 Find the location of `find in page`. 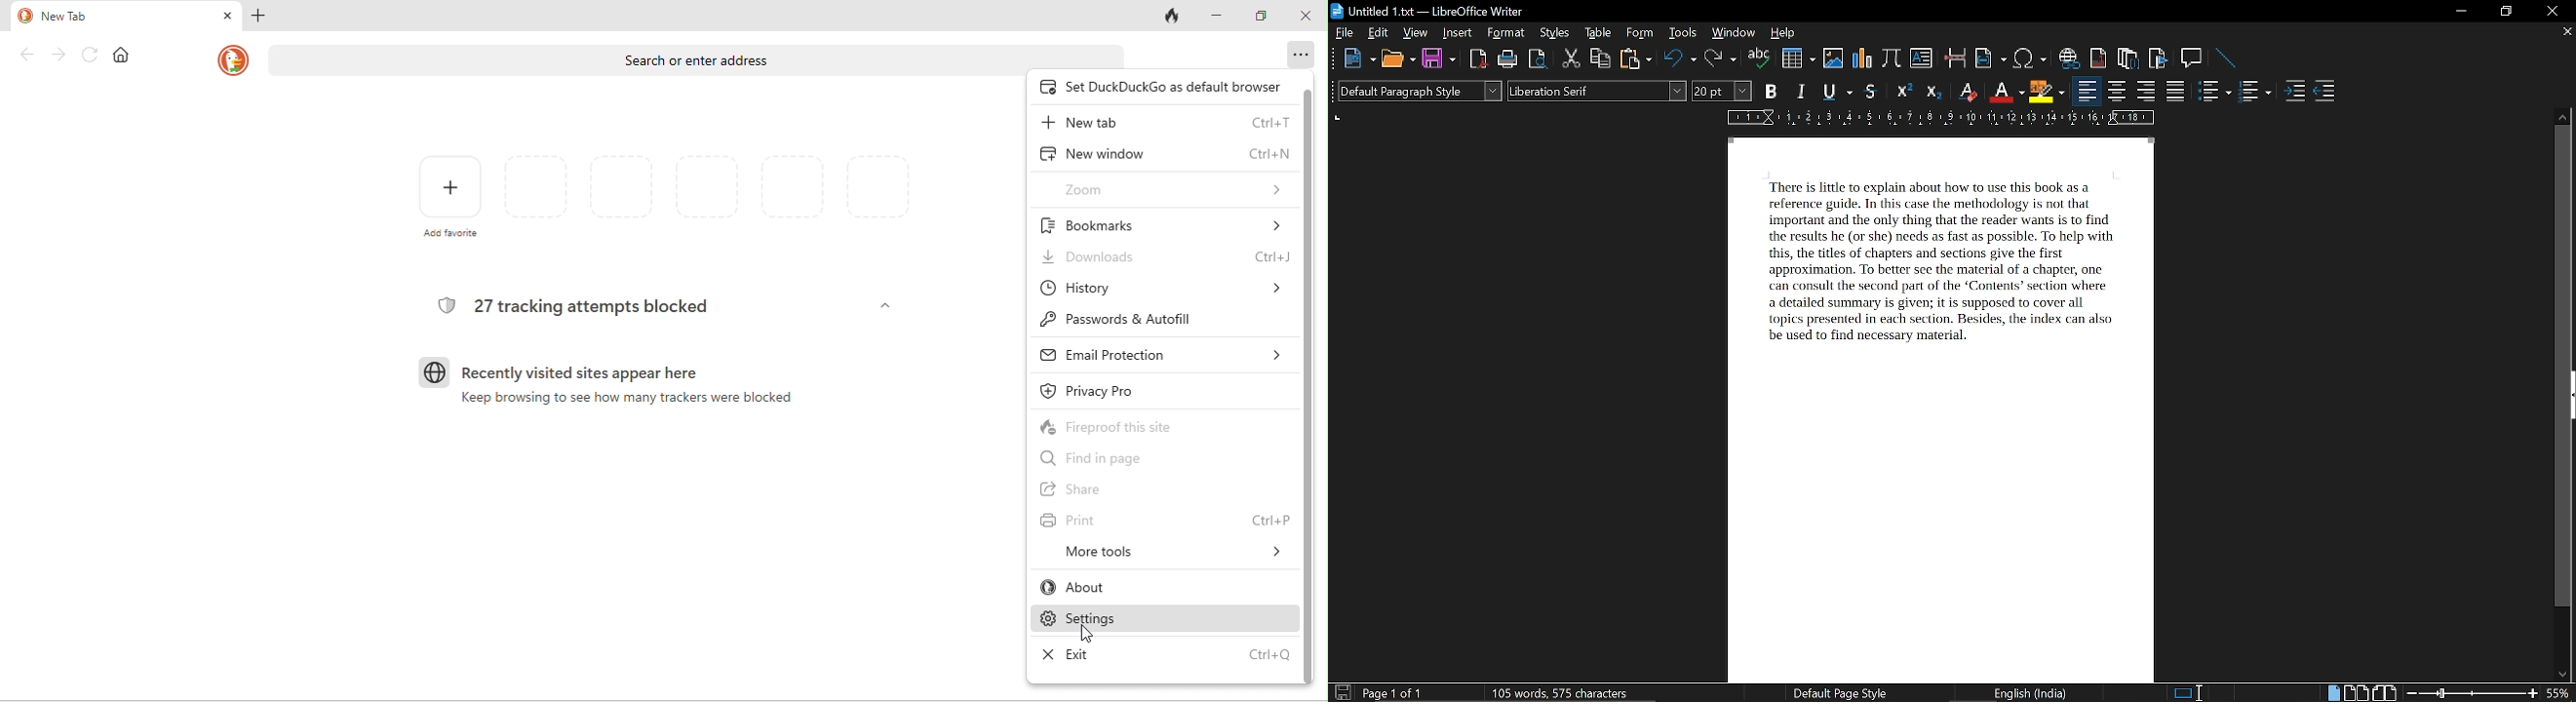

find in page is located at coordinates (1123, 462).